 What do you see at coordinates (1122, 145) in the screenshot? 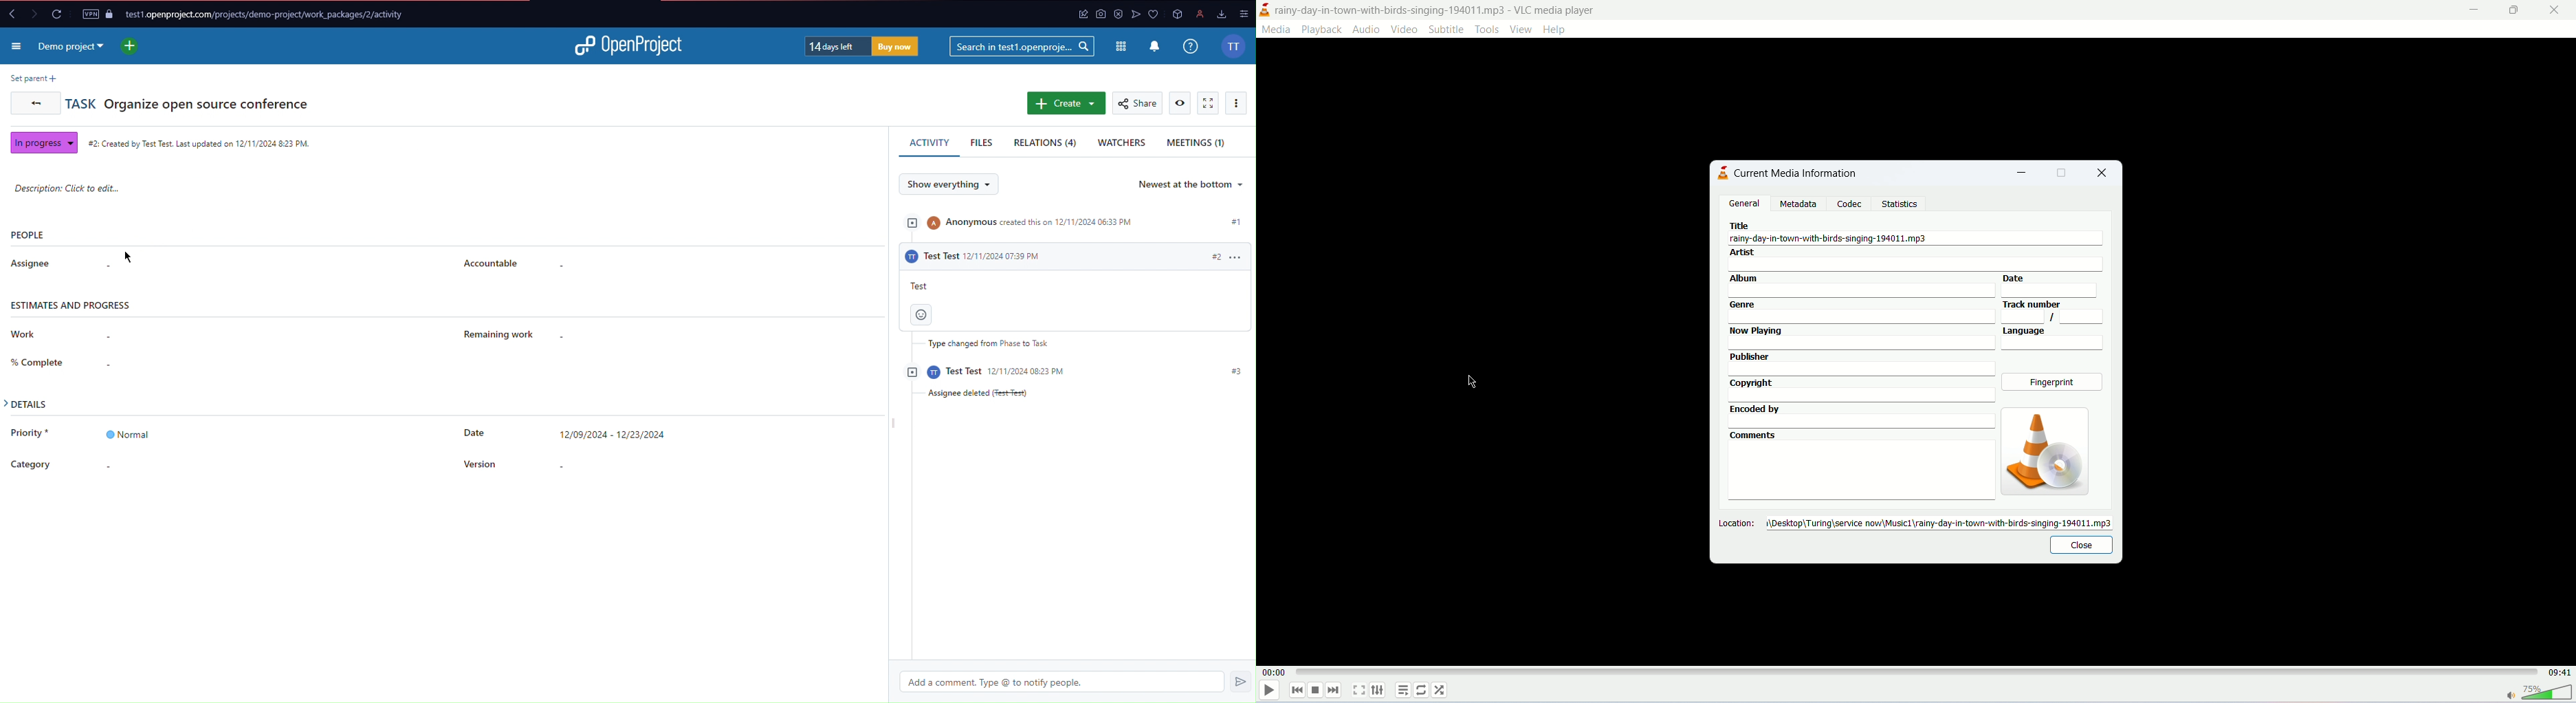
I see `Watchers` at bounding box center [1122, 145].